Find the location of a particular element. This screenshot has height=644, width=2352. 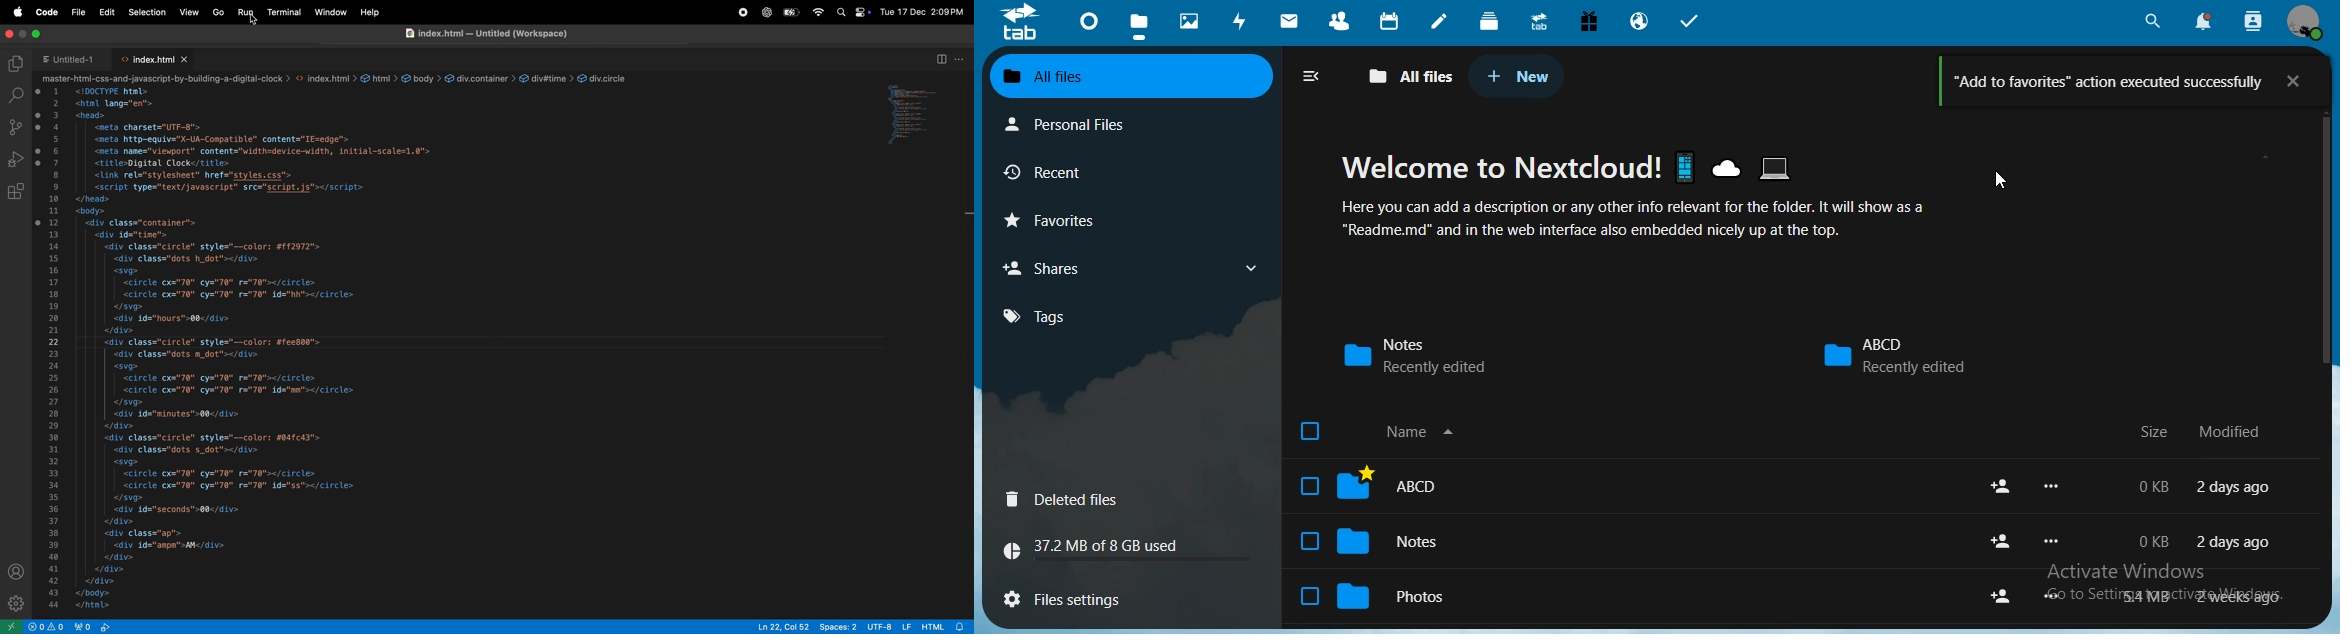

personal files is located at coordinates (1067, 125).